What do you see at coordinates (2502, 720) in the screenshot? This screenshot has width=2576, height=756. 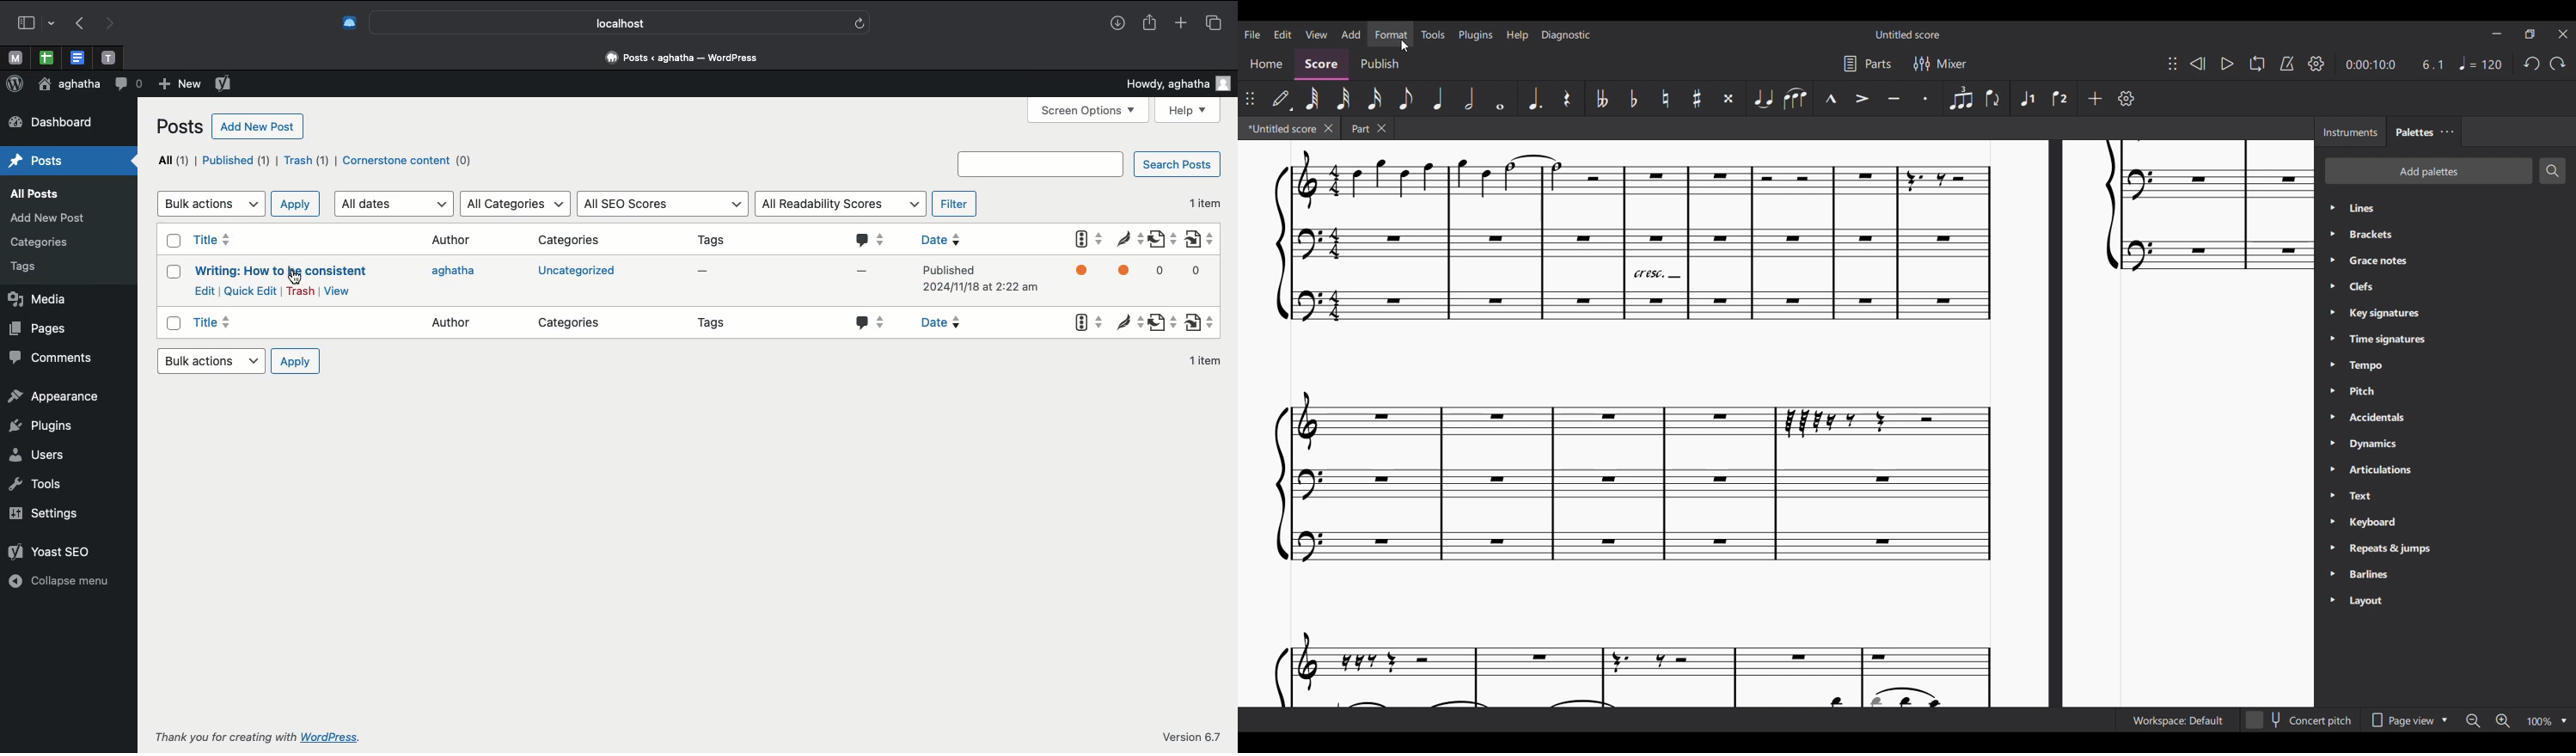 I see `Zoom in` at bounding box center [2502, 720].